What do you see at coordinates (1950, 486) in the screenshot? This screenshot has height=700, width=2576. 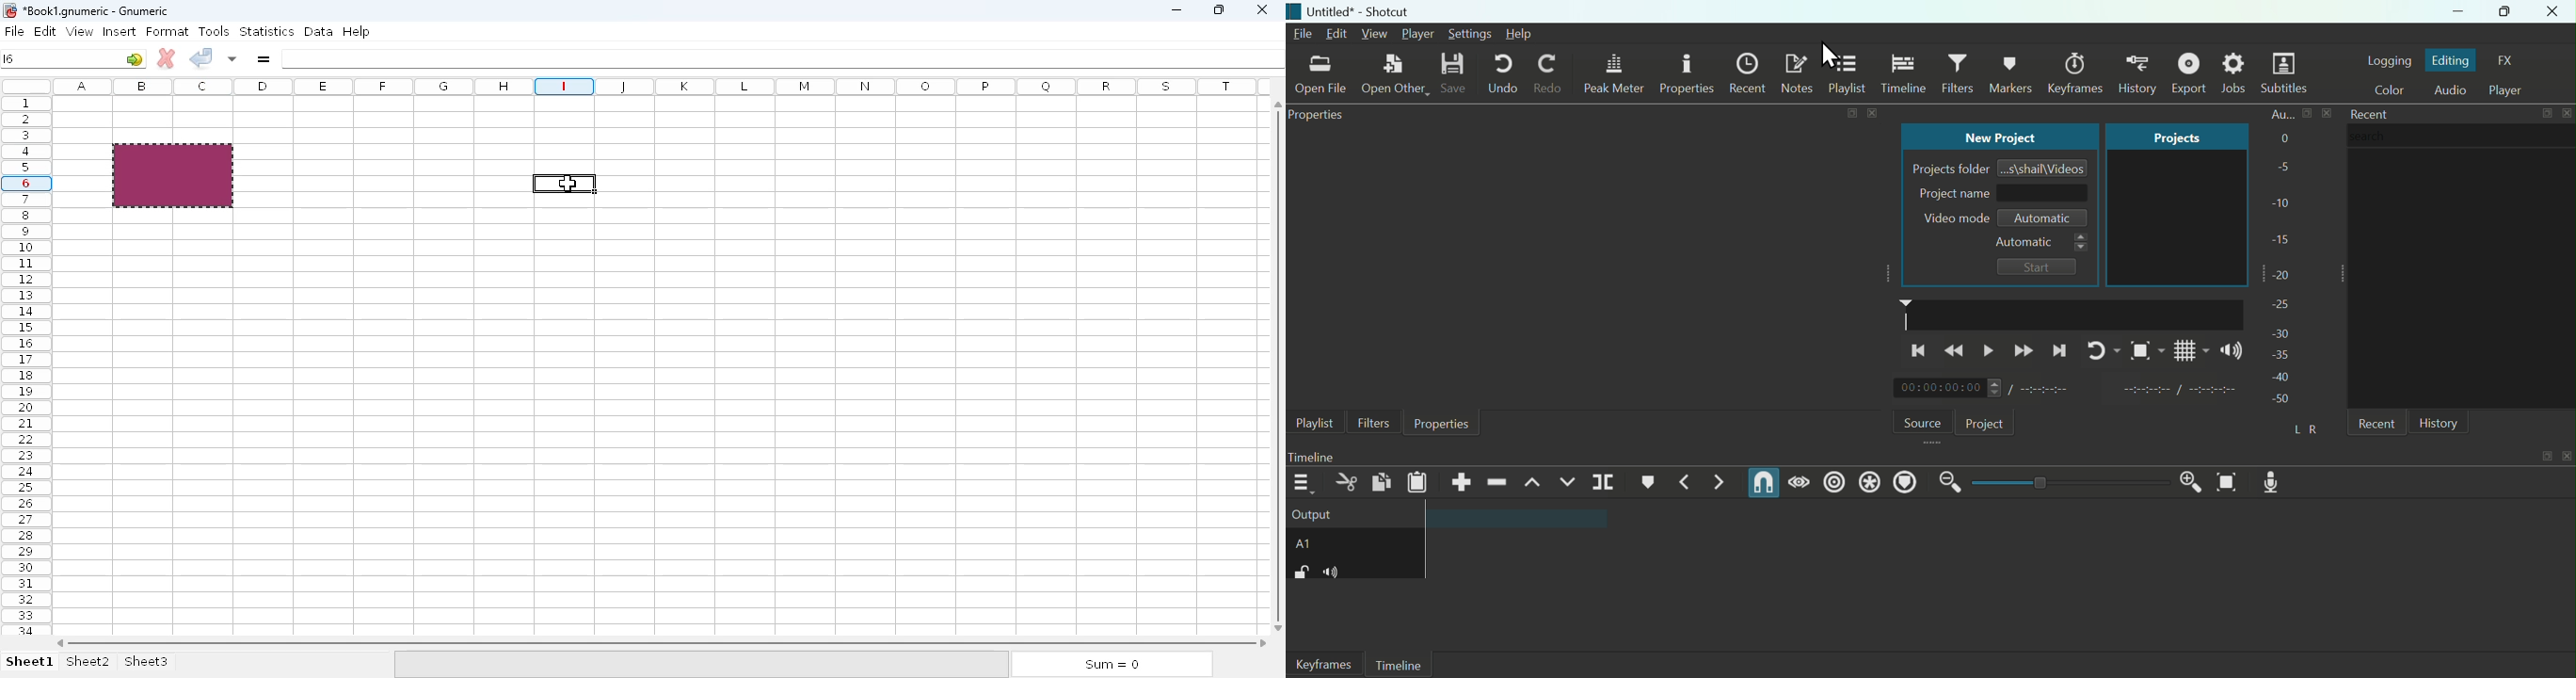 I see `Zoom Timeline out` at bounding box center [1950, 486].